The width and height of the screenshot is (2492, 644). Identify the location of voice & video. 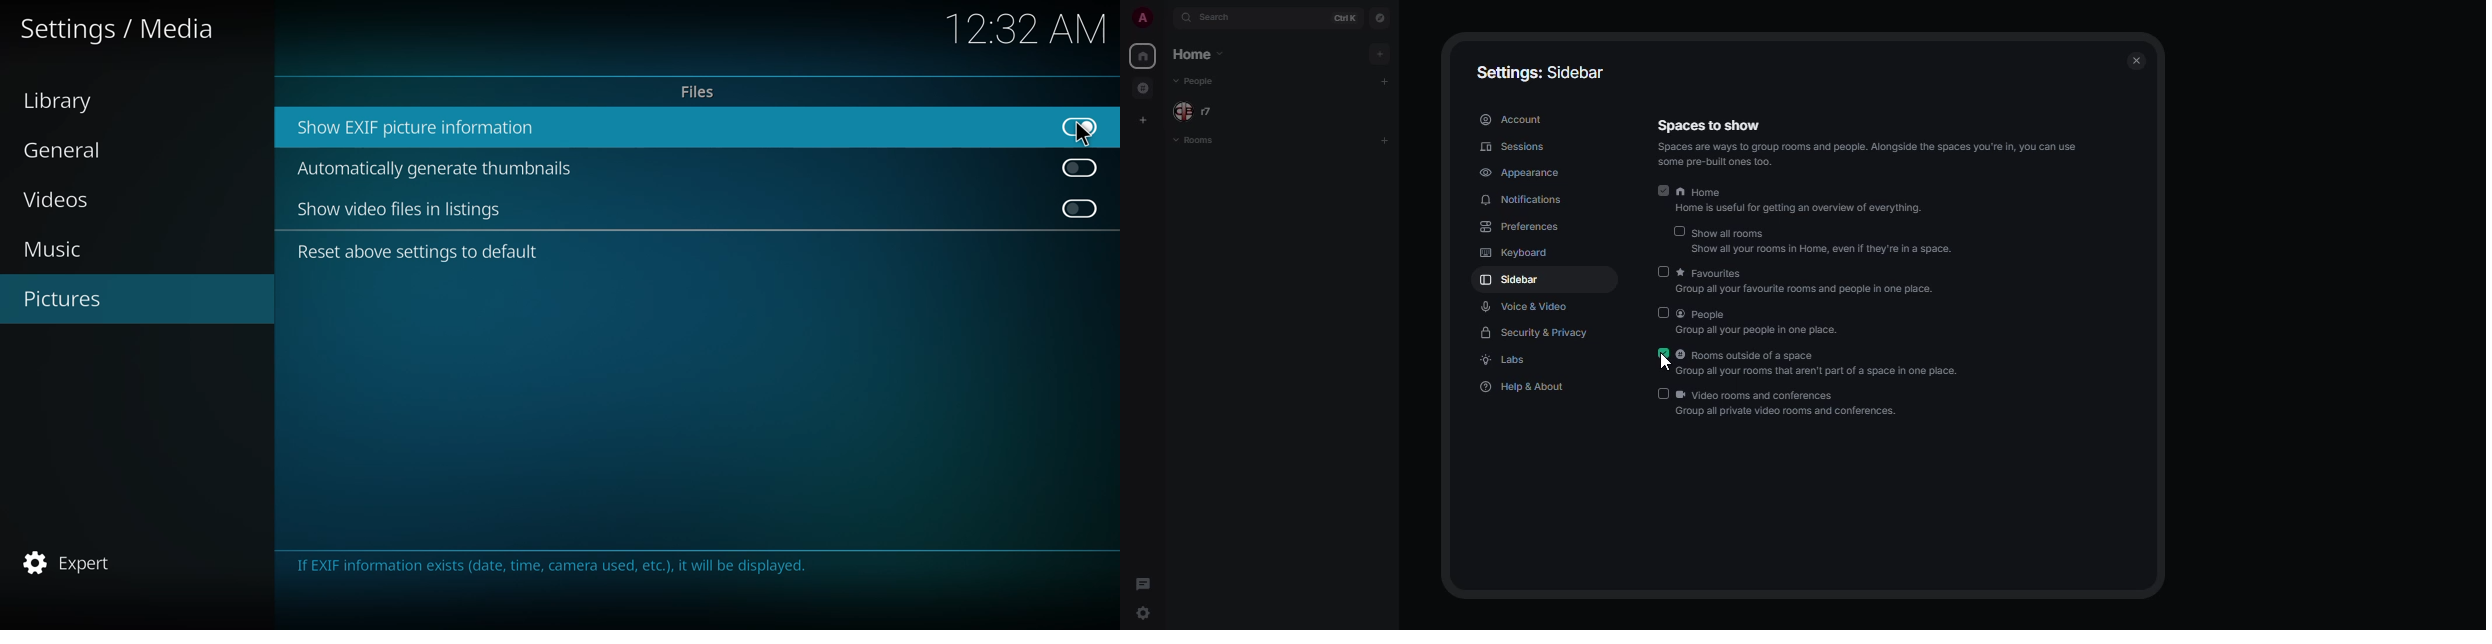
(1527, 306).